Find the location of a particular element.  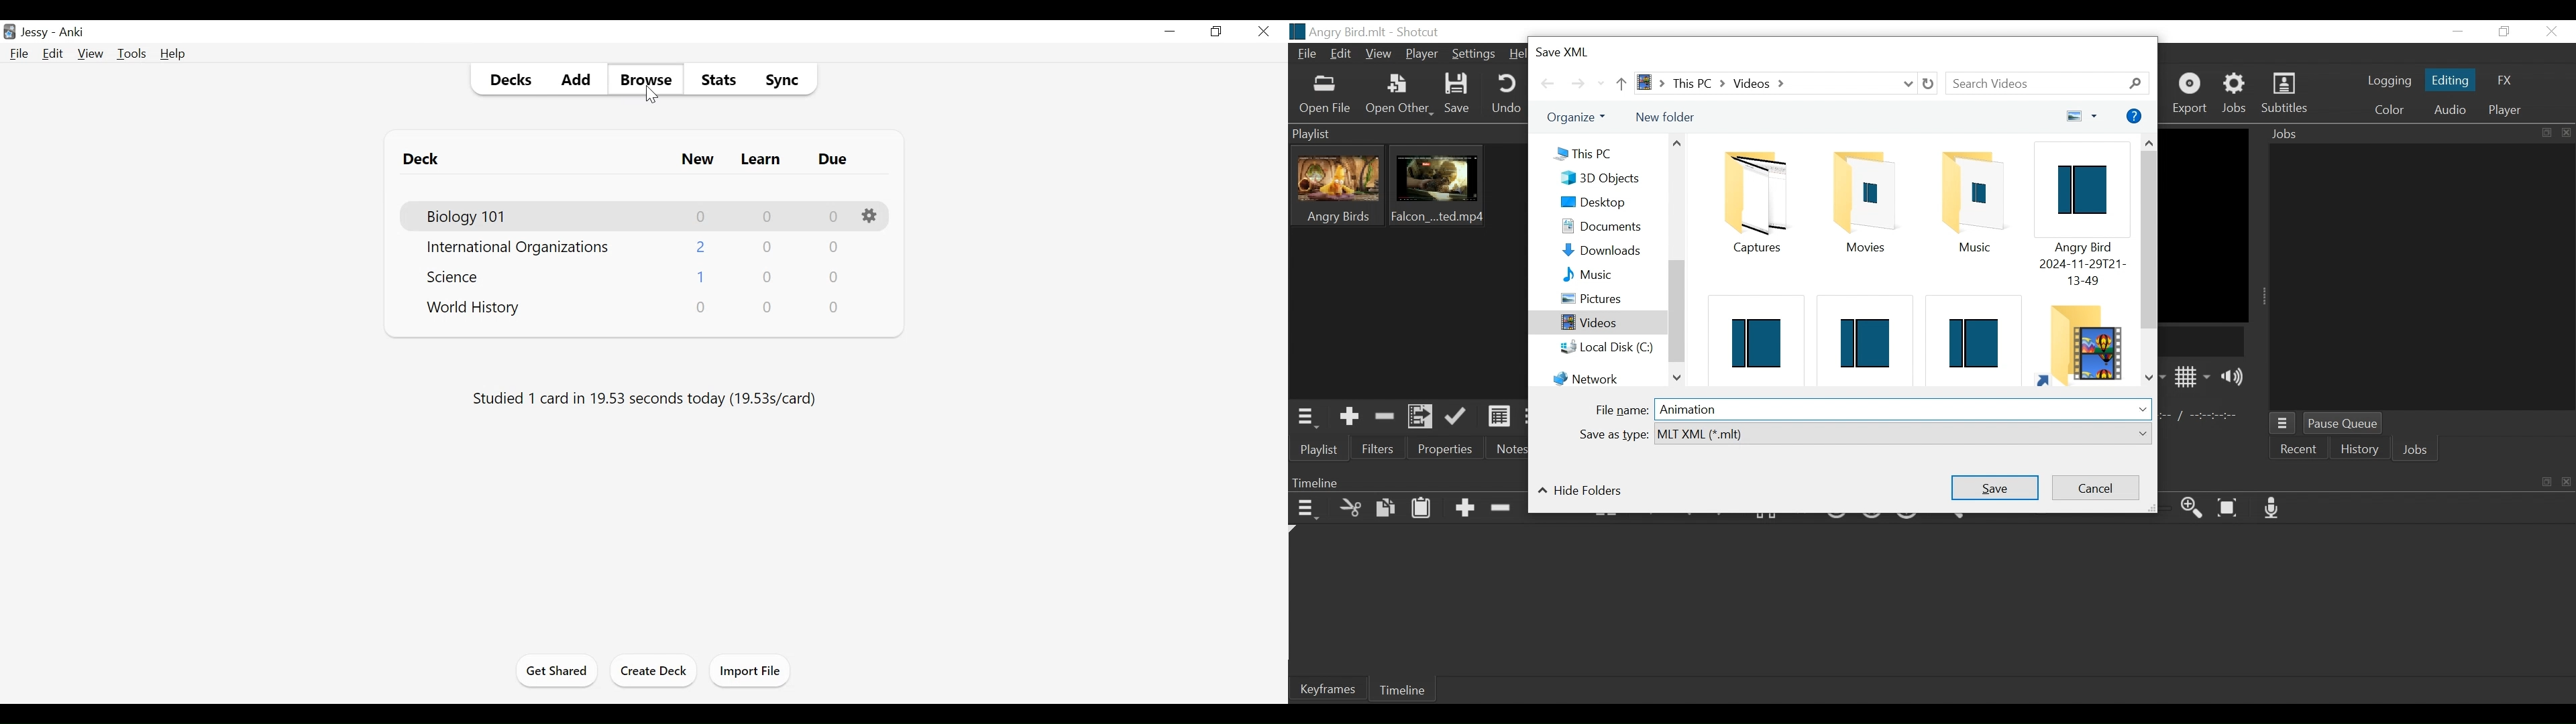

New Card Count is located at coordinates (700, 308).